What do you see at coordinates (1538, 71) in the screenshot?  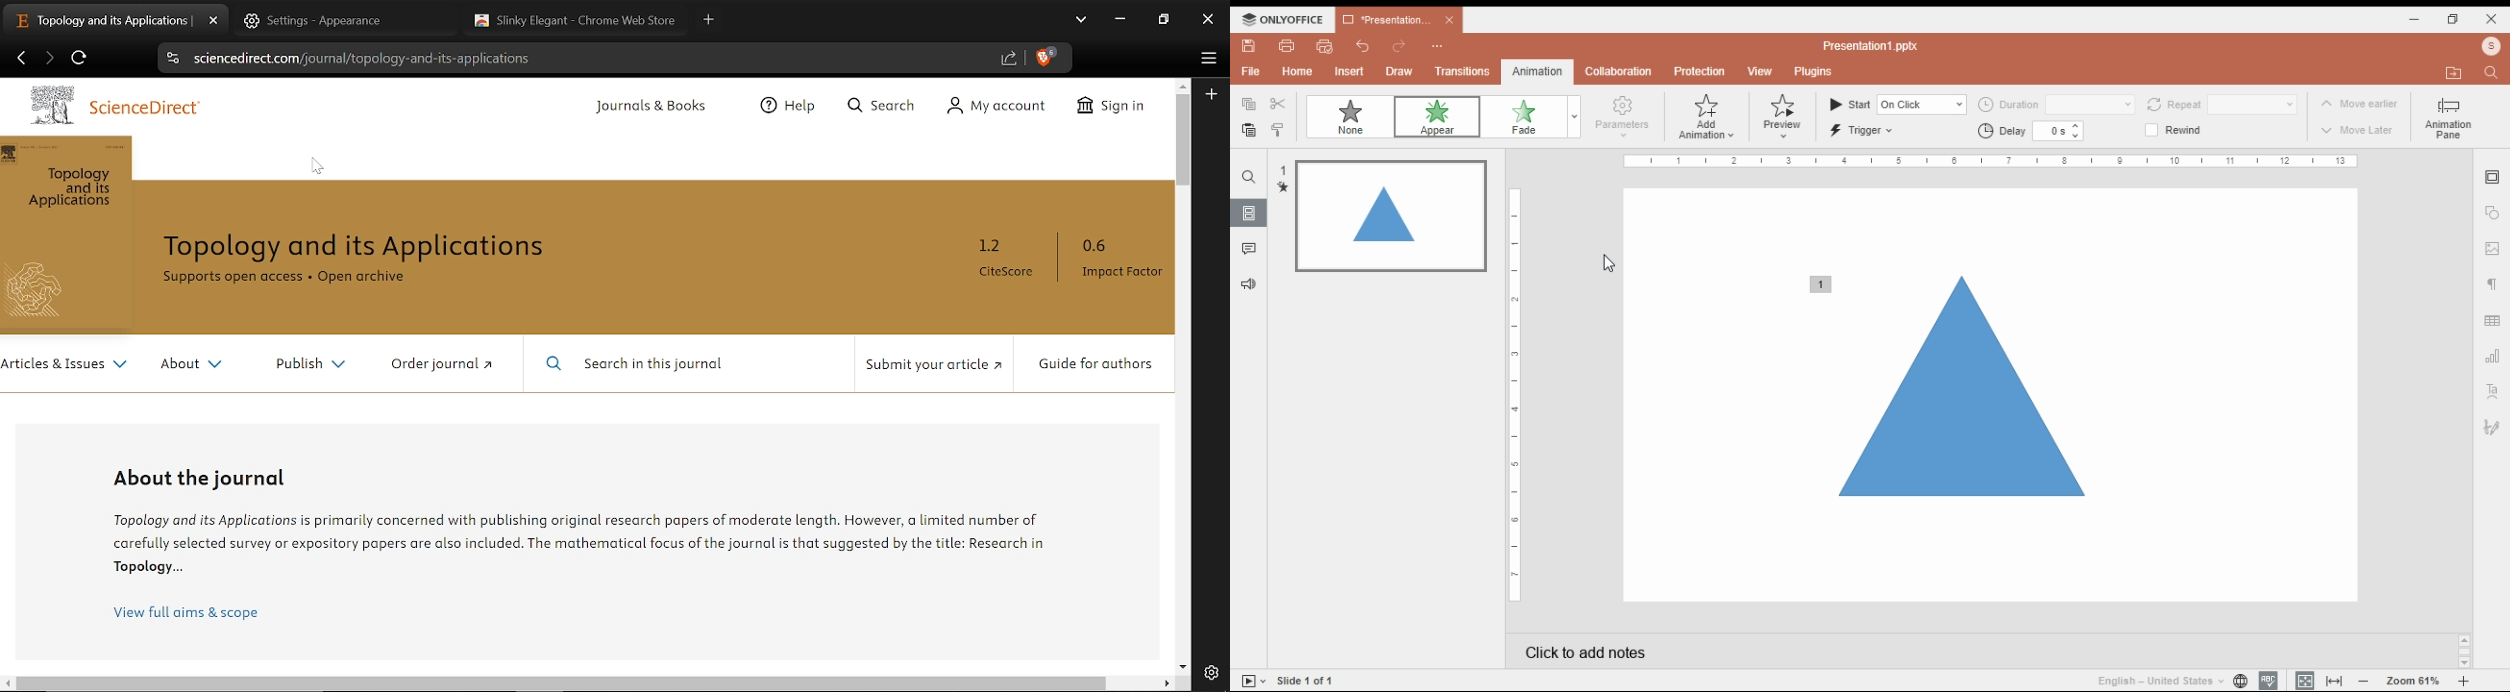 I see `animation` at bounding box center [1538, 71].